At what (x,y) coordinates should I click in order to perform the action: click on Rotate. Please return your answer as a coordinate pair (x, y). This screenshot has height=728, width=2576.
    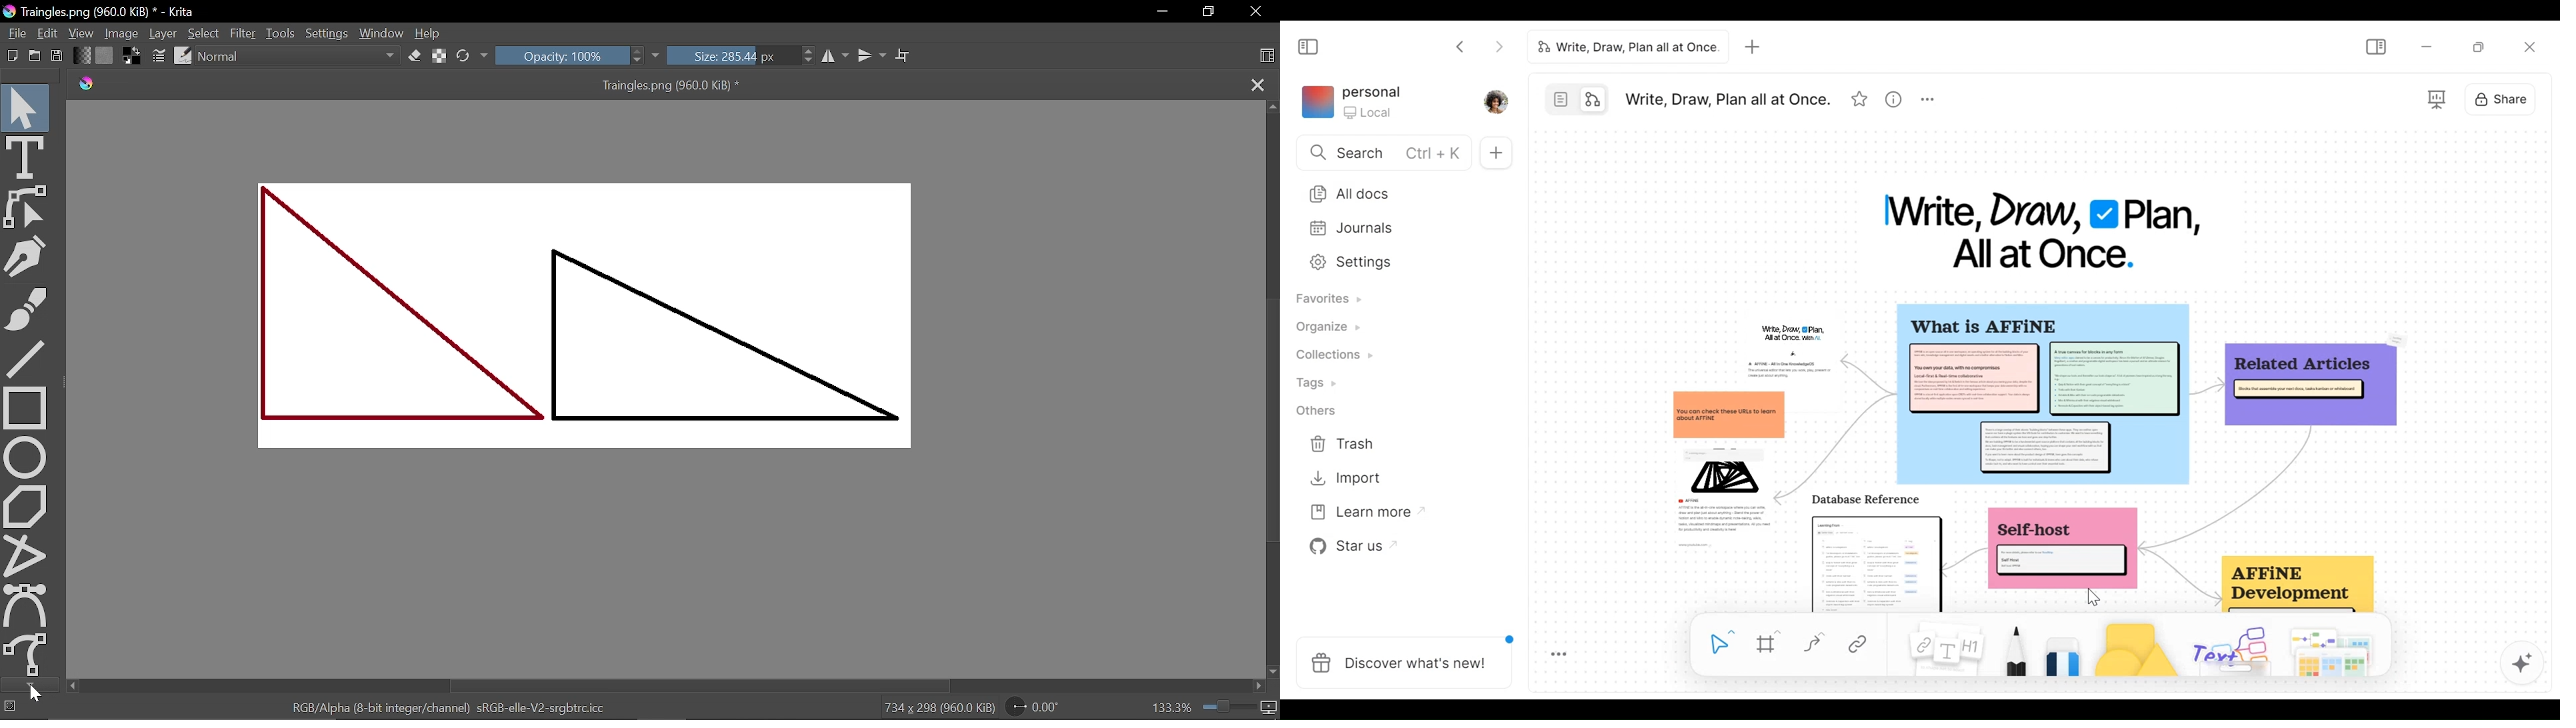
    Looking at the image, I should click on (1043, 705).